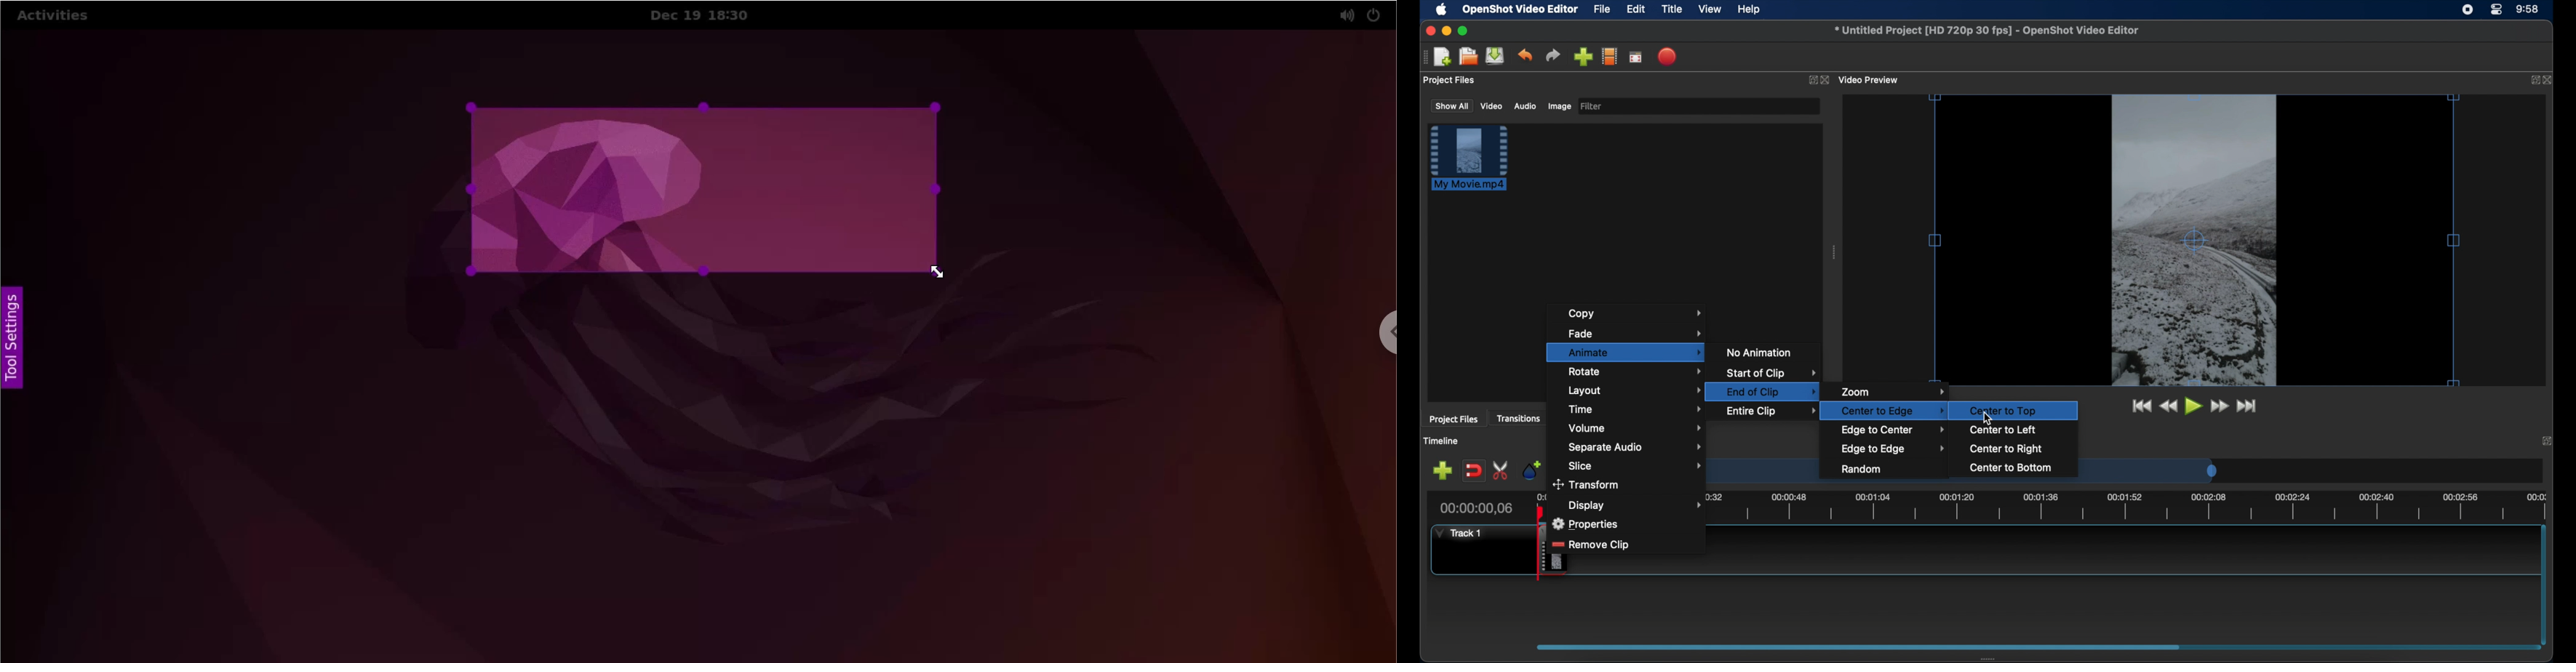  What do you see at coordinates (1492, 106) in the screenshot?
I see `video` at bounding box center [1492, 106].